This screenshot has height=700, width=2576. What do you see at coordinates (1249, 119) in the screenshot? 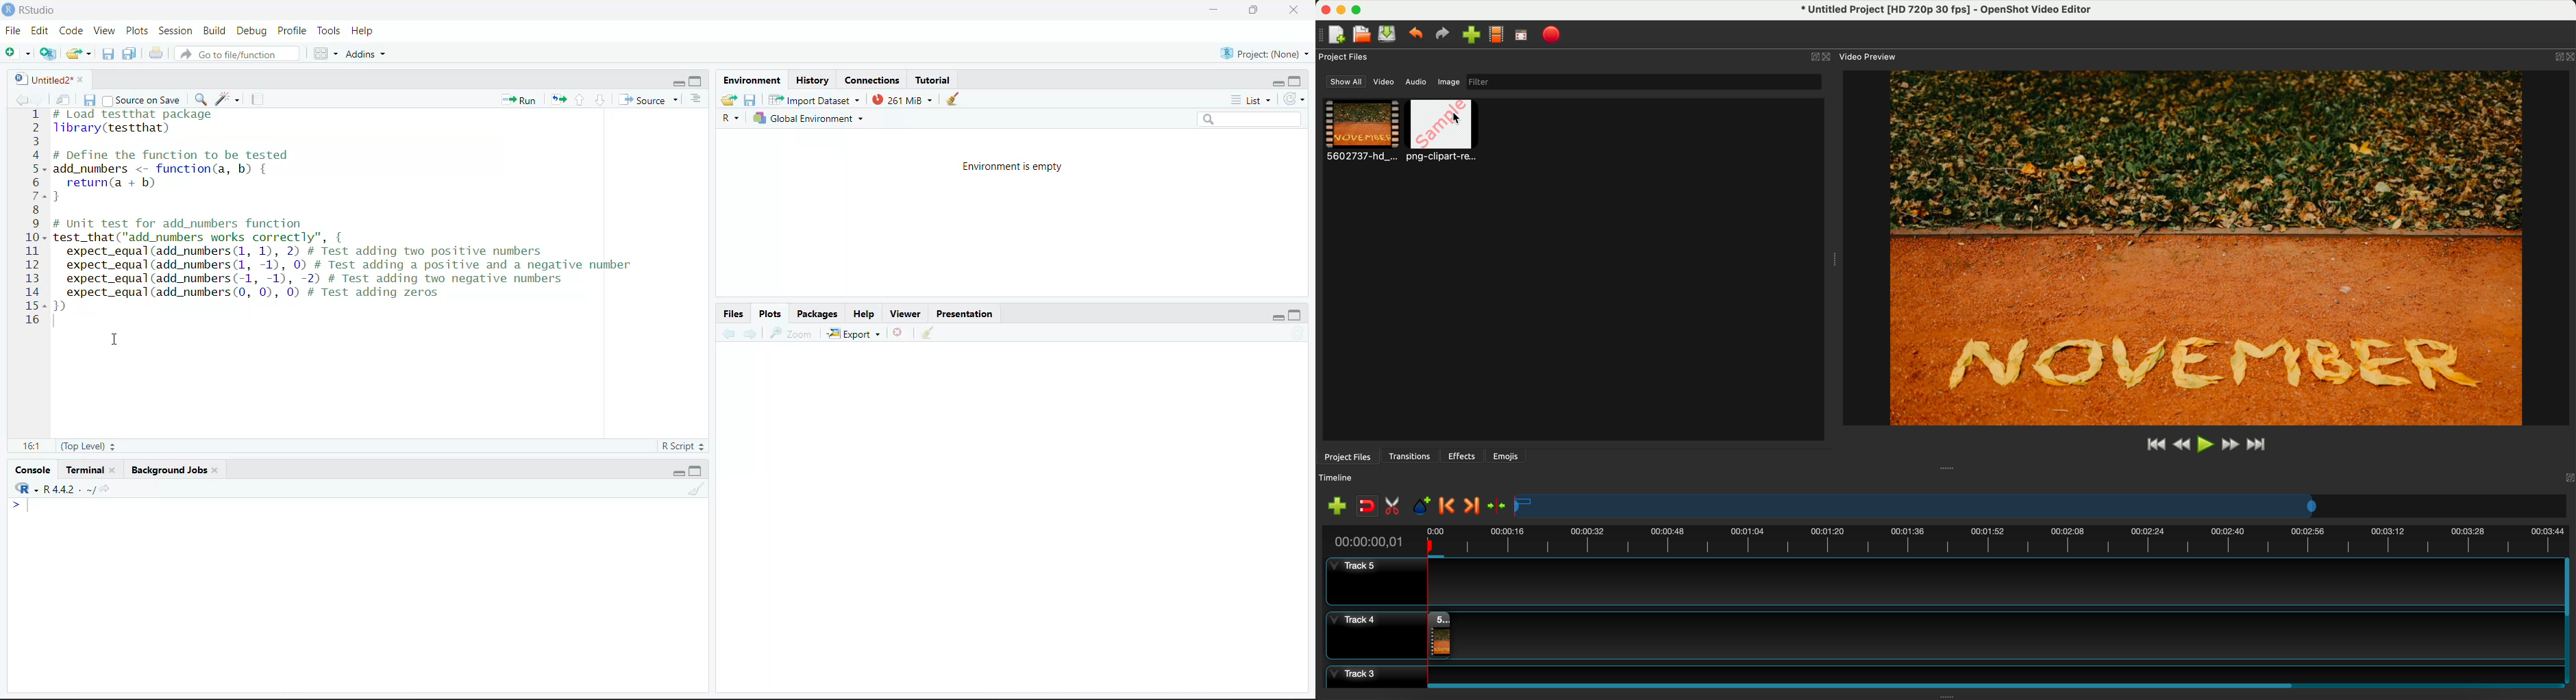
I see `Search bar` at bounding box center [1249, 119].